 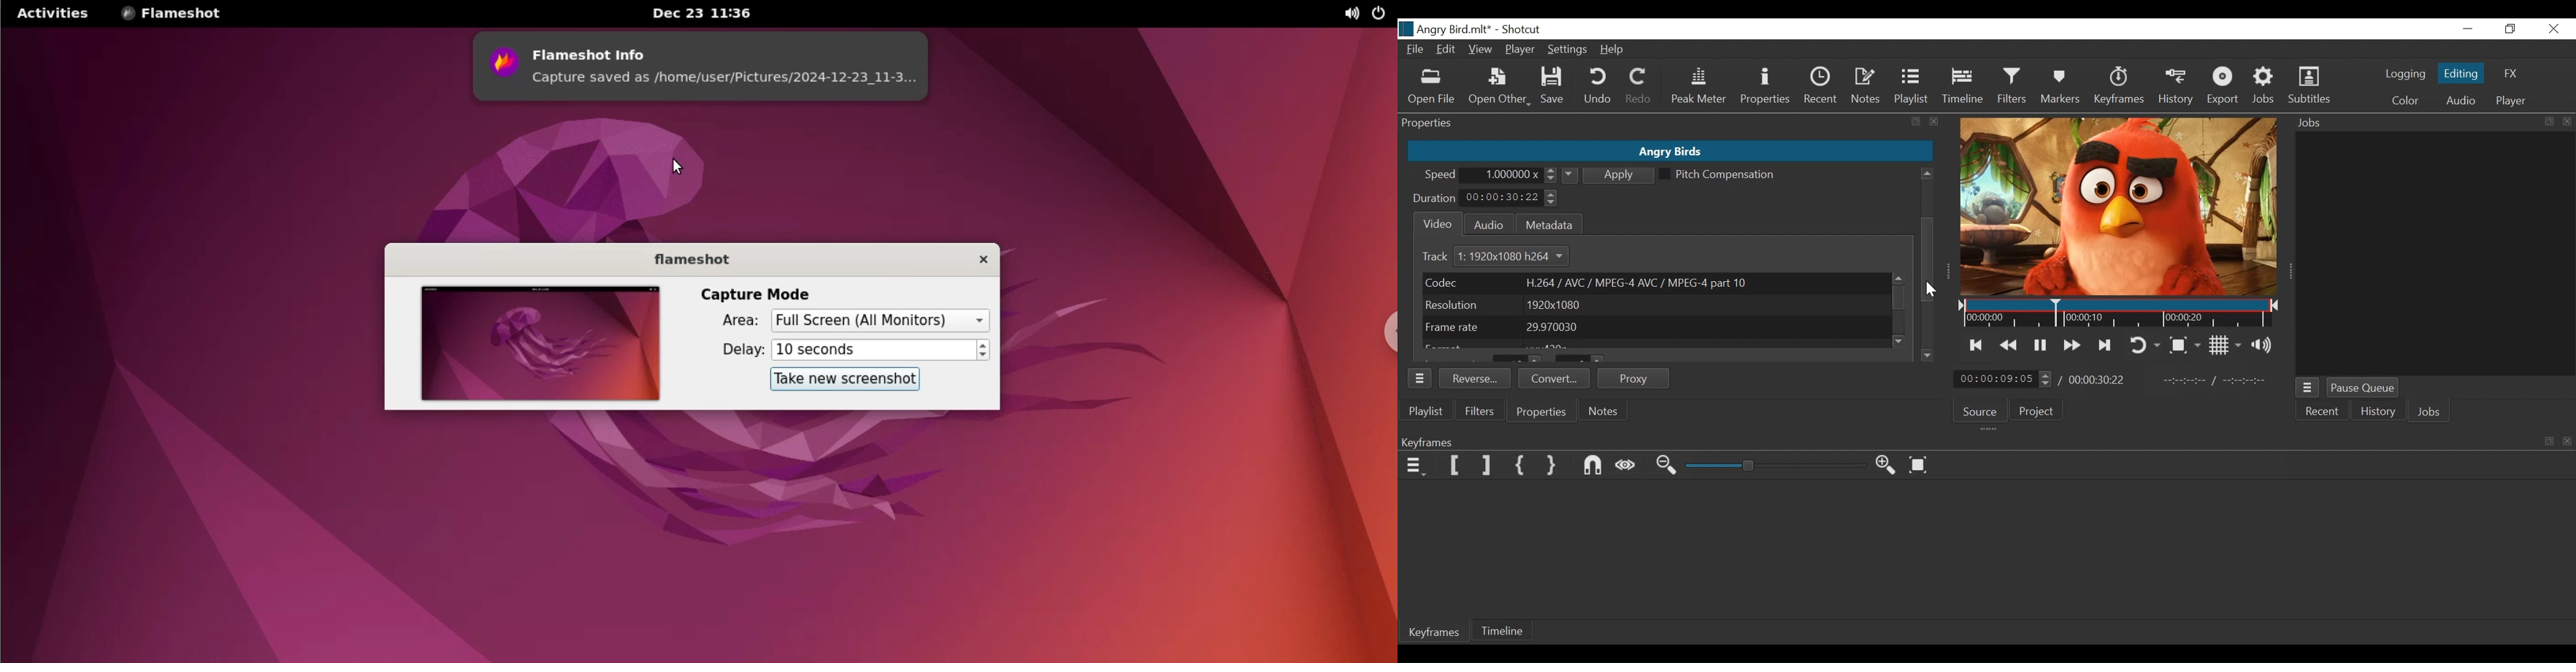 I want to click on Adjust Speed Field, so click(x=1513, y=175).